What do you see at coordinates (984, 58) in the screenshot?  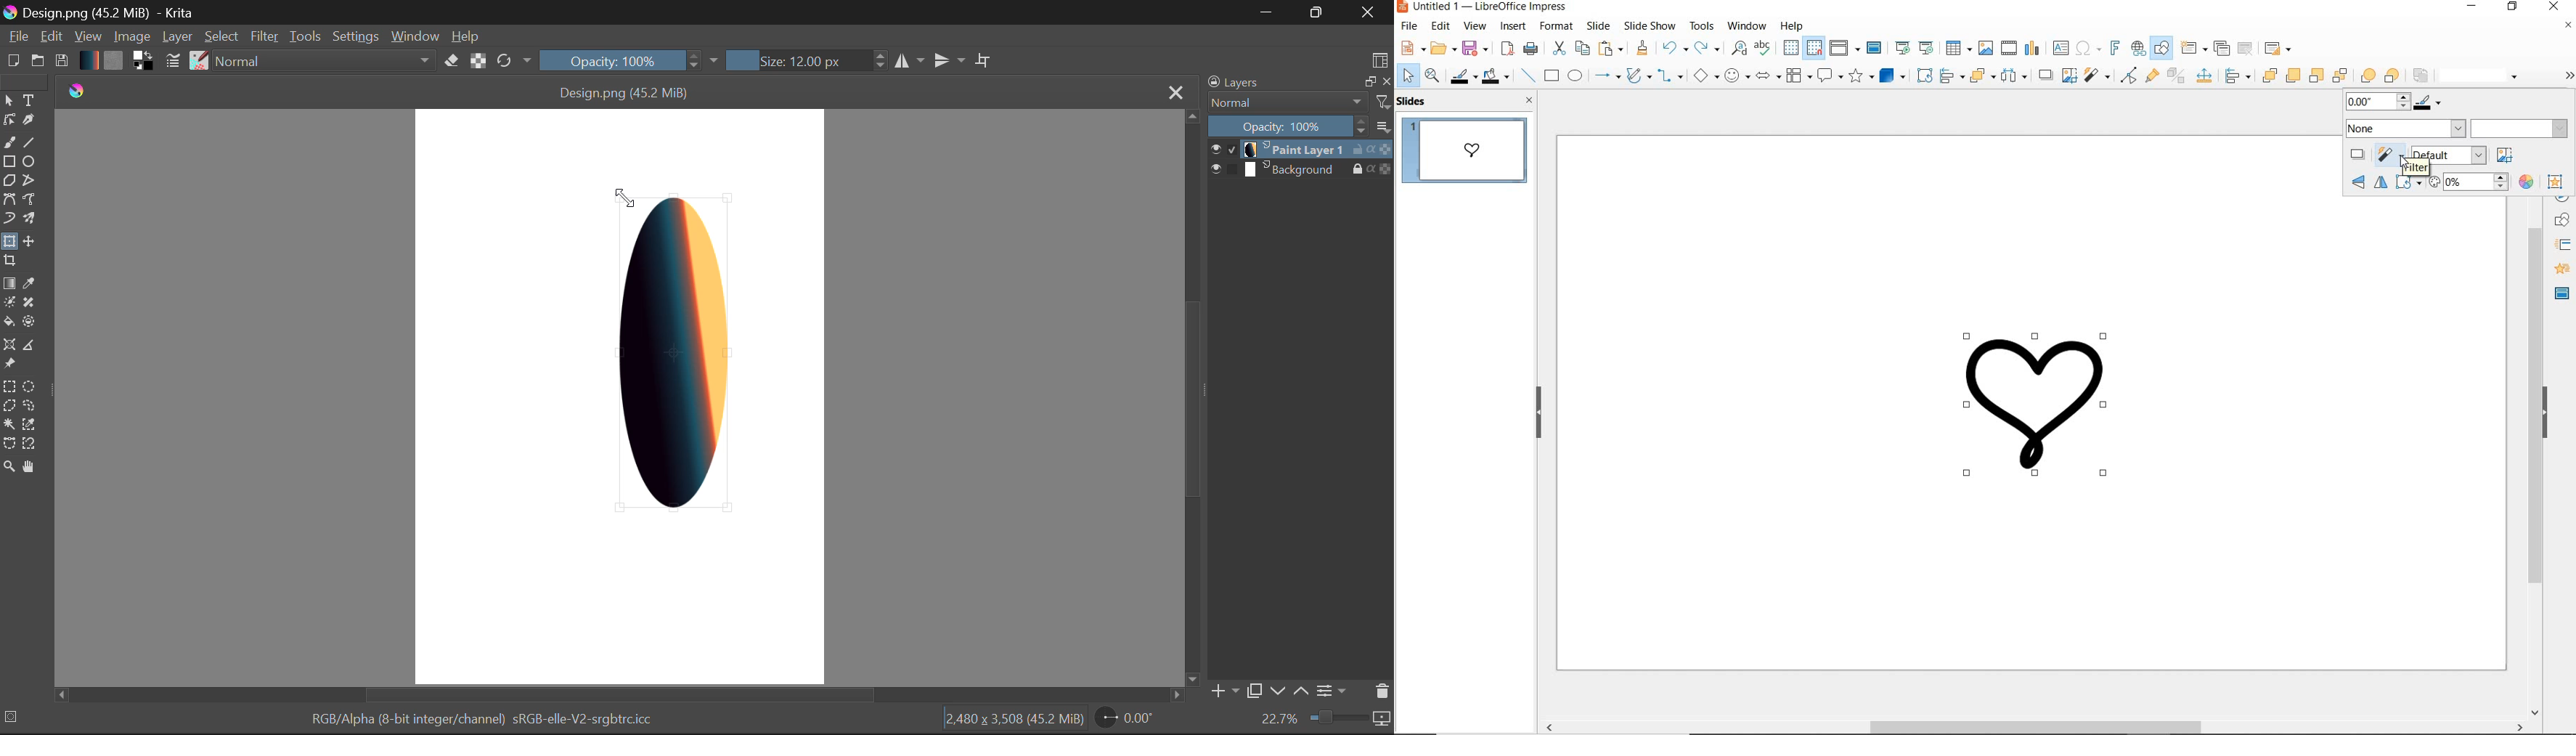 I see `Crop` at bounding box center [984, 58].